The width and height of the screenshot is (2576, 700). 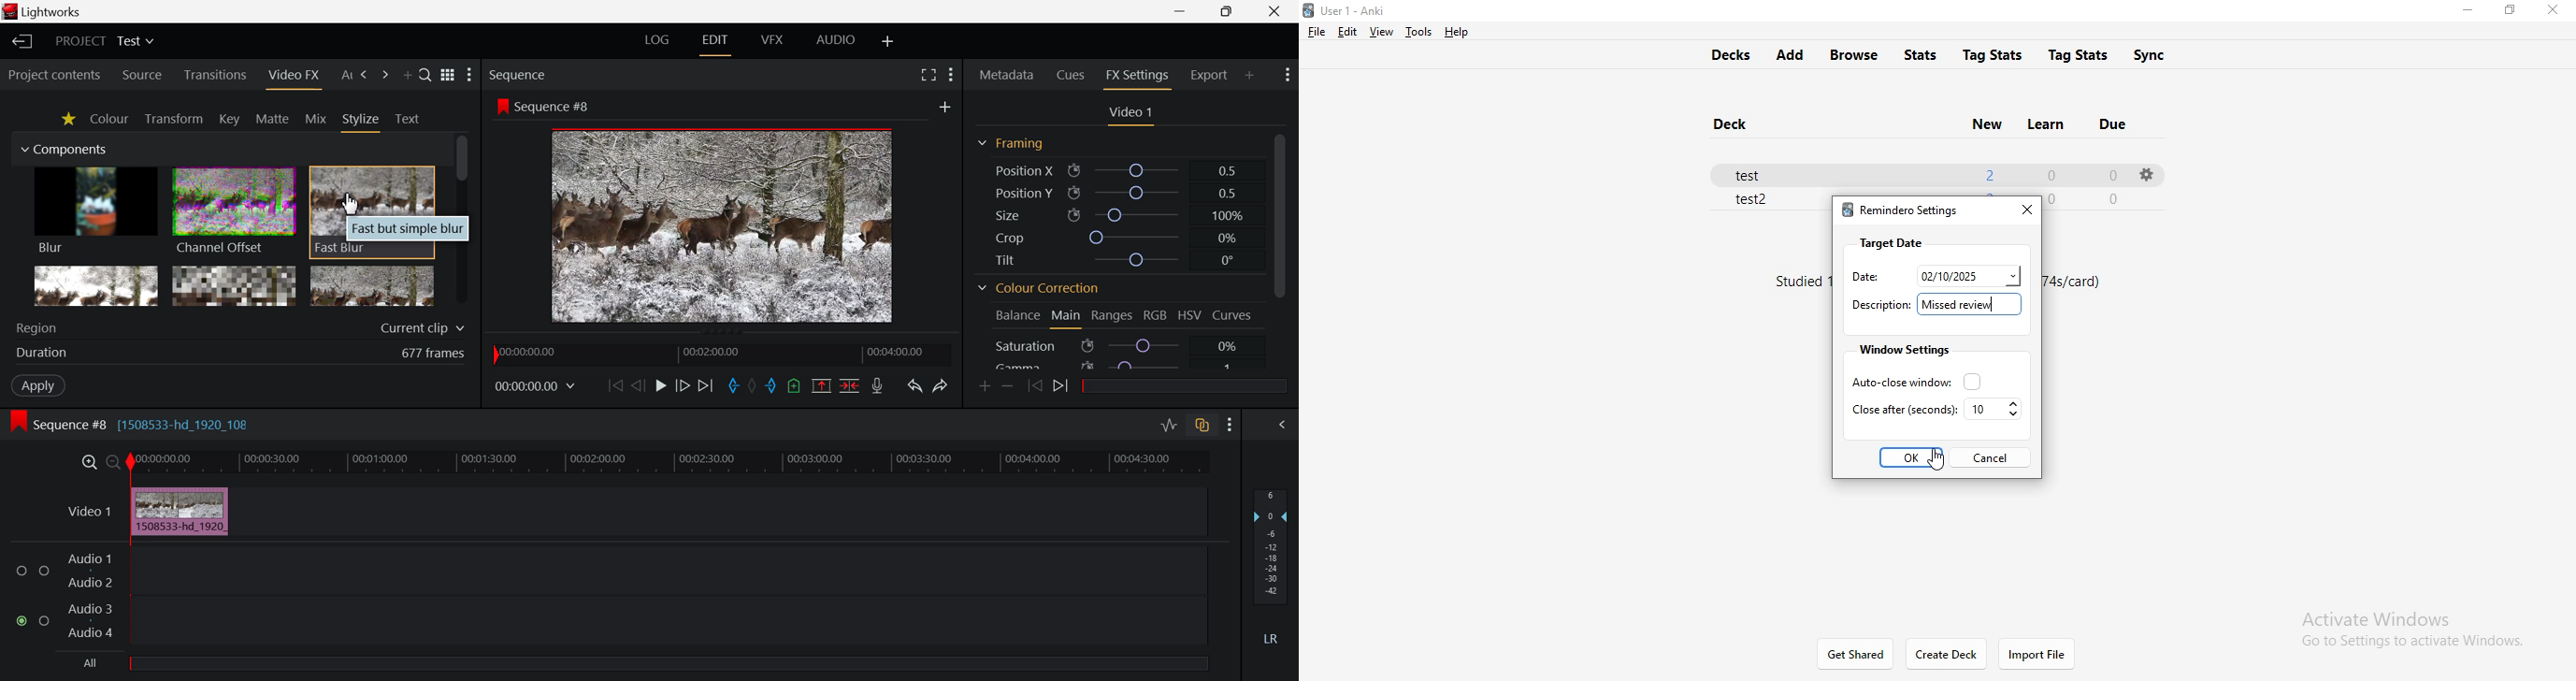 What do you see at coordinates (1735, 125) in the screenshot?
I see `deck` at bounding box center [1735, 125].